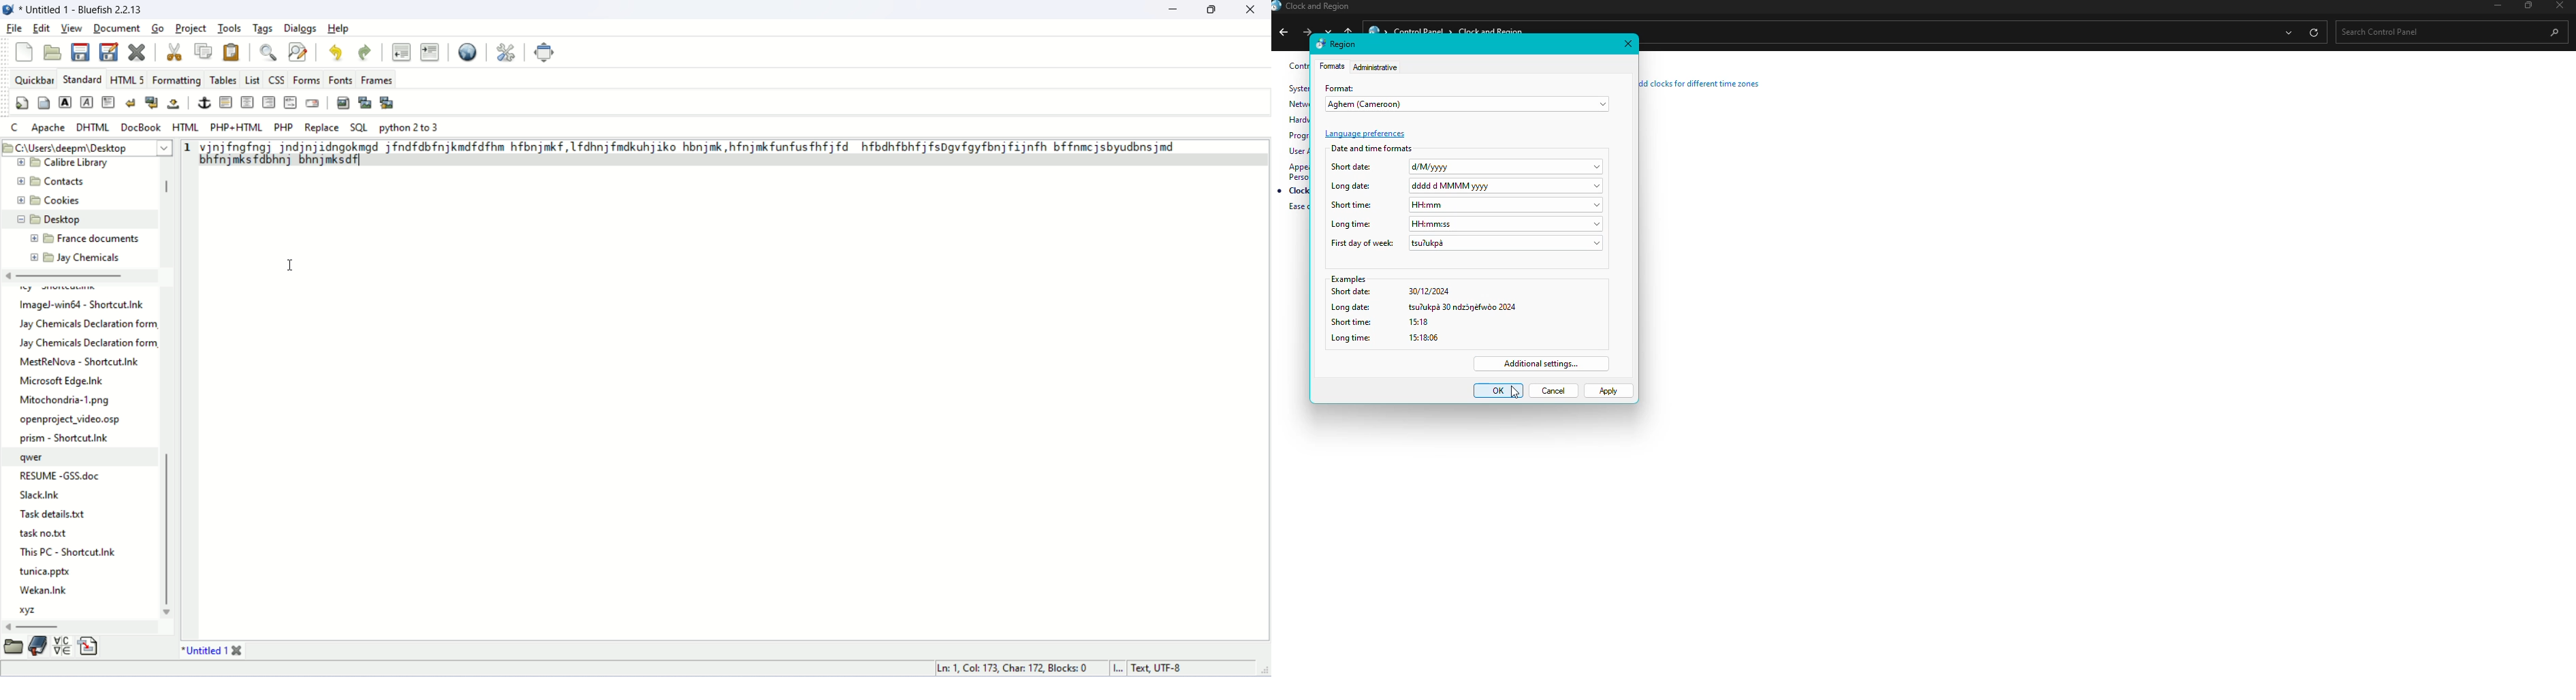 The image size is (2576, 700). What do you see at coordinates (107, 101) in the screenshot?
I see `paragraph` at bounding box center [107, 101].